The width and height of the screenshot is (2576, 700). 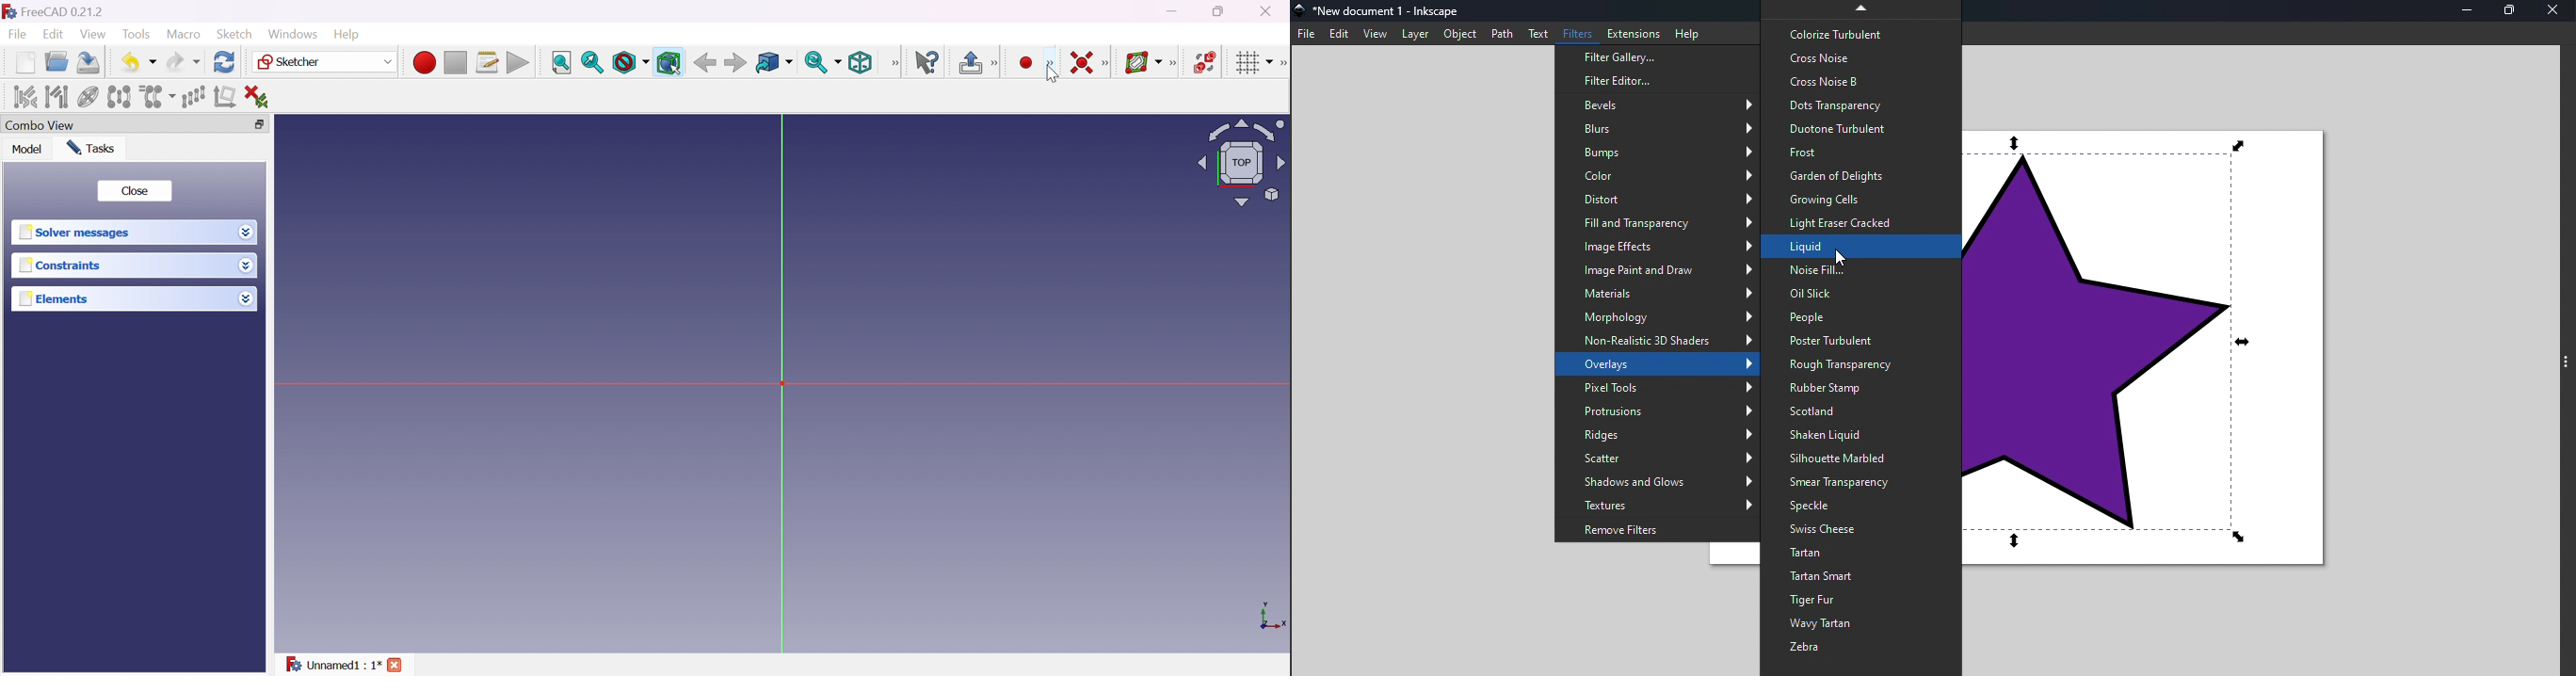 I want to click on File, so click(x=19, y=36).